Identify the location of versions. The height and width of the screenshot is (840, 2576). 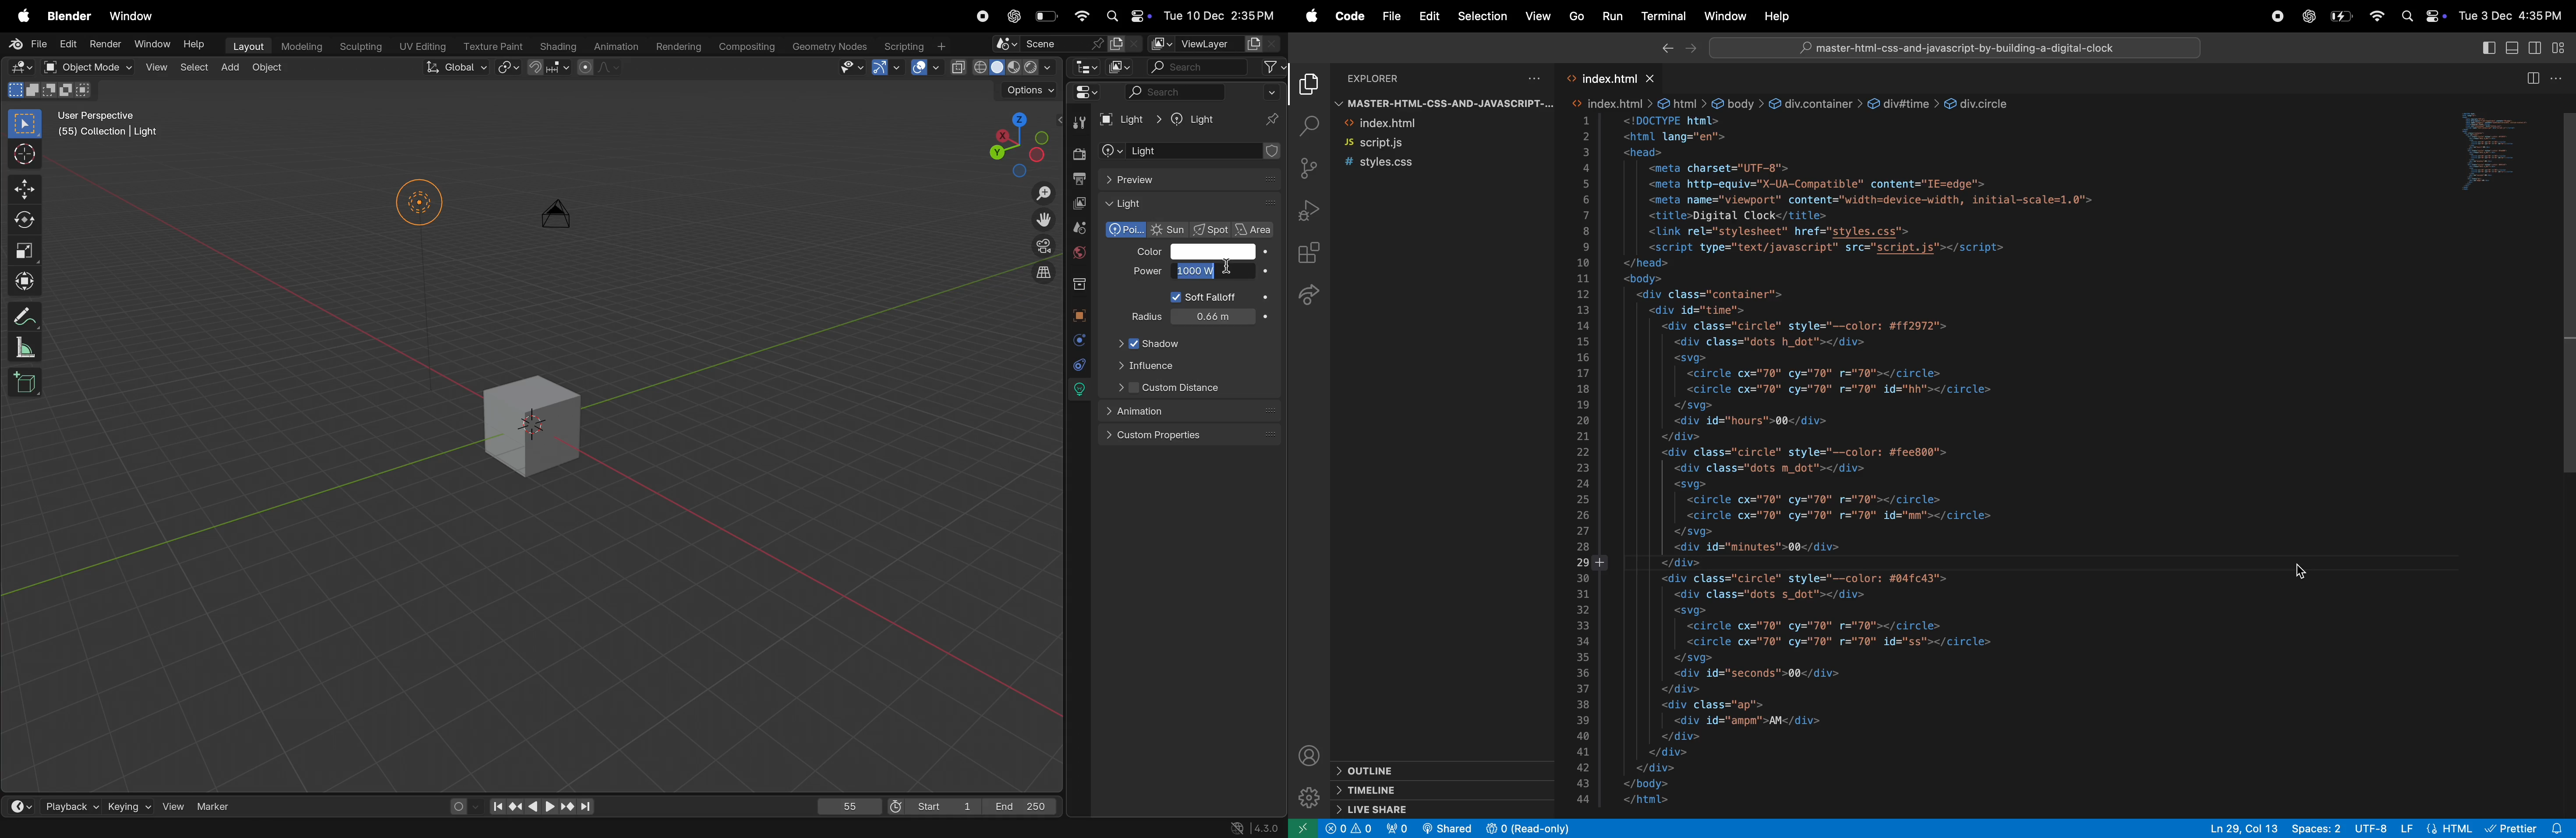
(1253, 827).